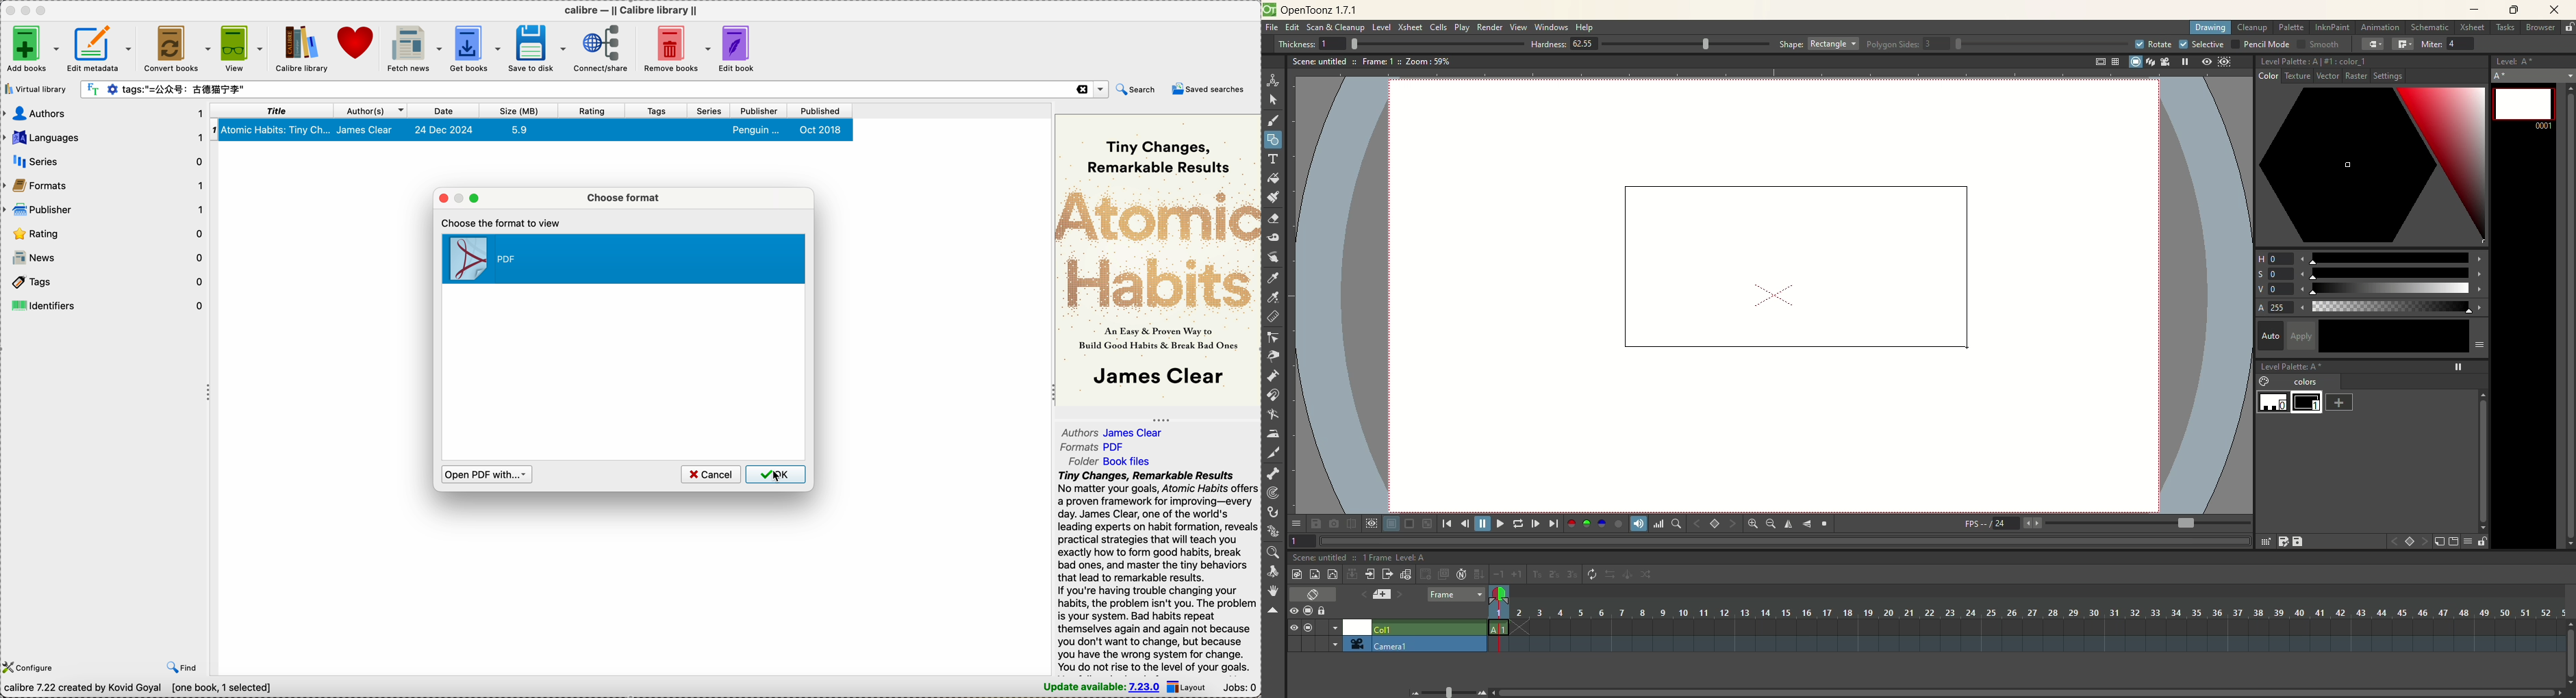 The height and width of the screenshot is (700, 2576). What do you see at coordinates (1789, 263) in the screenshot?
I see `rectangle shape` at bounding box center [1789, 263].